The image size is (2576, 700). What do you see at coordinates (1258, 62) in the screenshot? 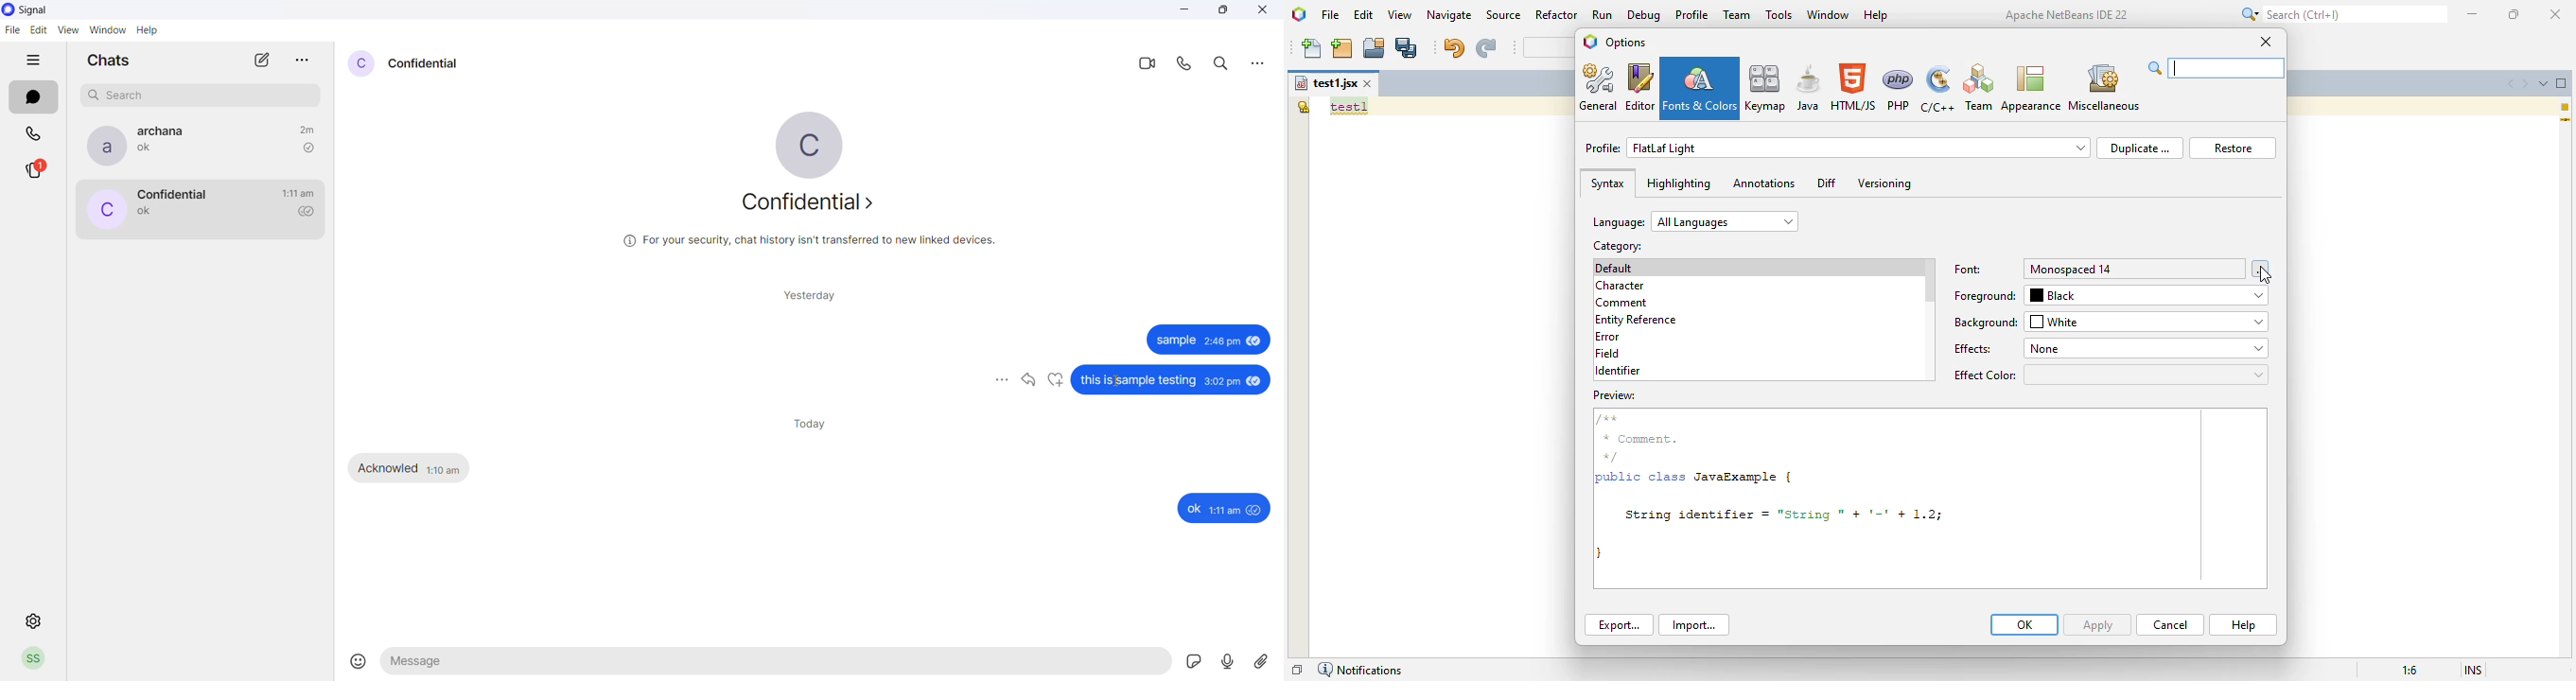
I see `more options` at bounding box center [1258, 62].